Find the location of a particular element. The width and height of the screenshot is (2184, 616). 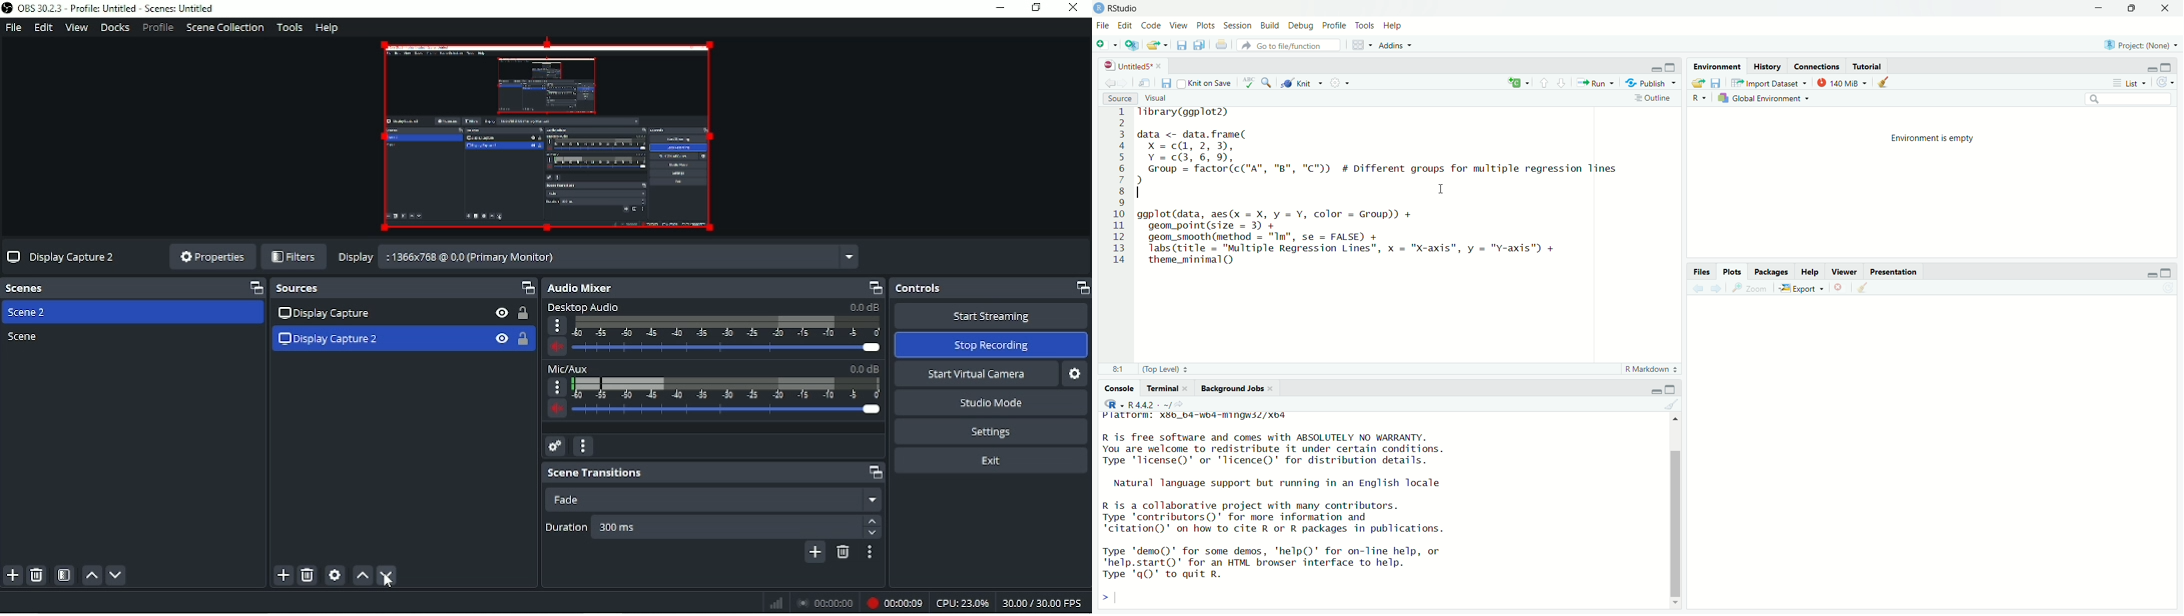

Run + is located at coordinates (1599, 82).